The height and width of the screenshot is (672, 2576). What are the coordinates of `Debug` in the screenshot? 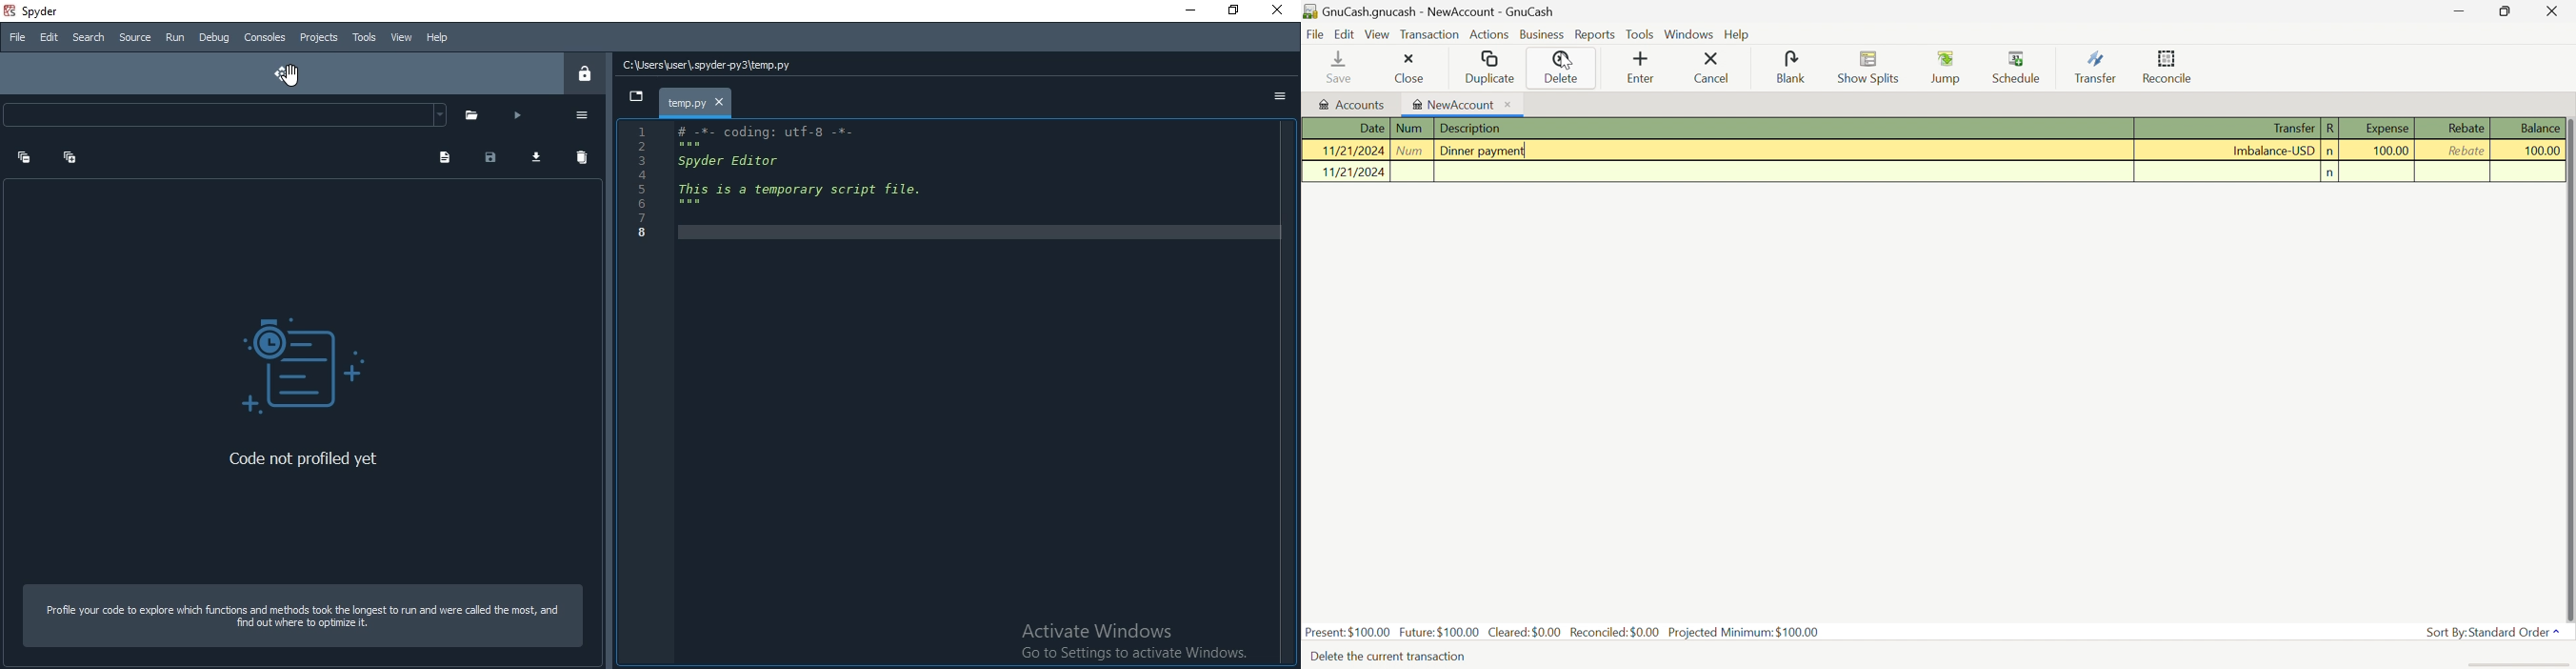 It's located at (214, 38).